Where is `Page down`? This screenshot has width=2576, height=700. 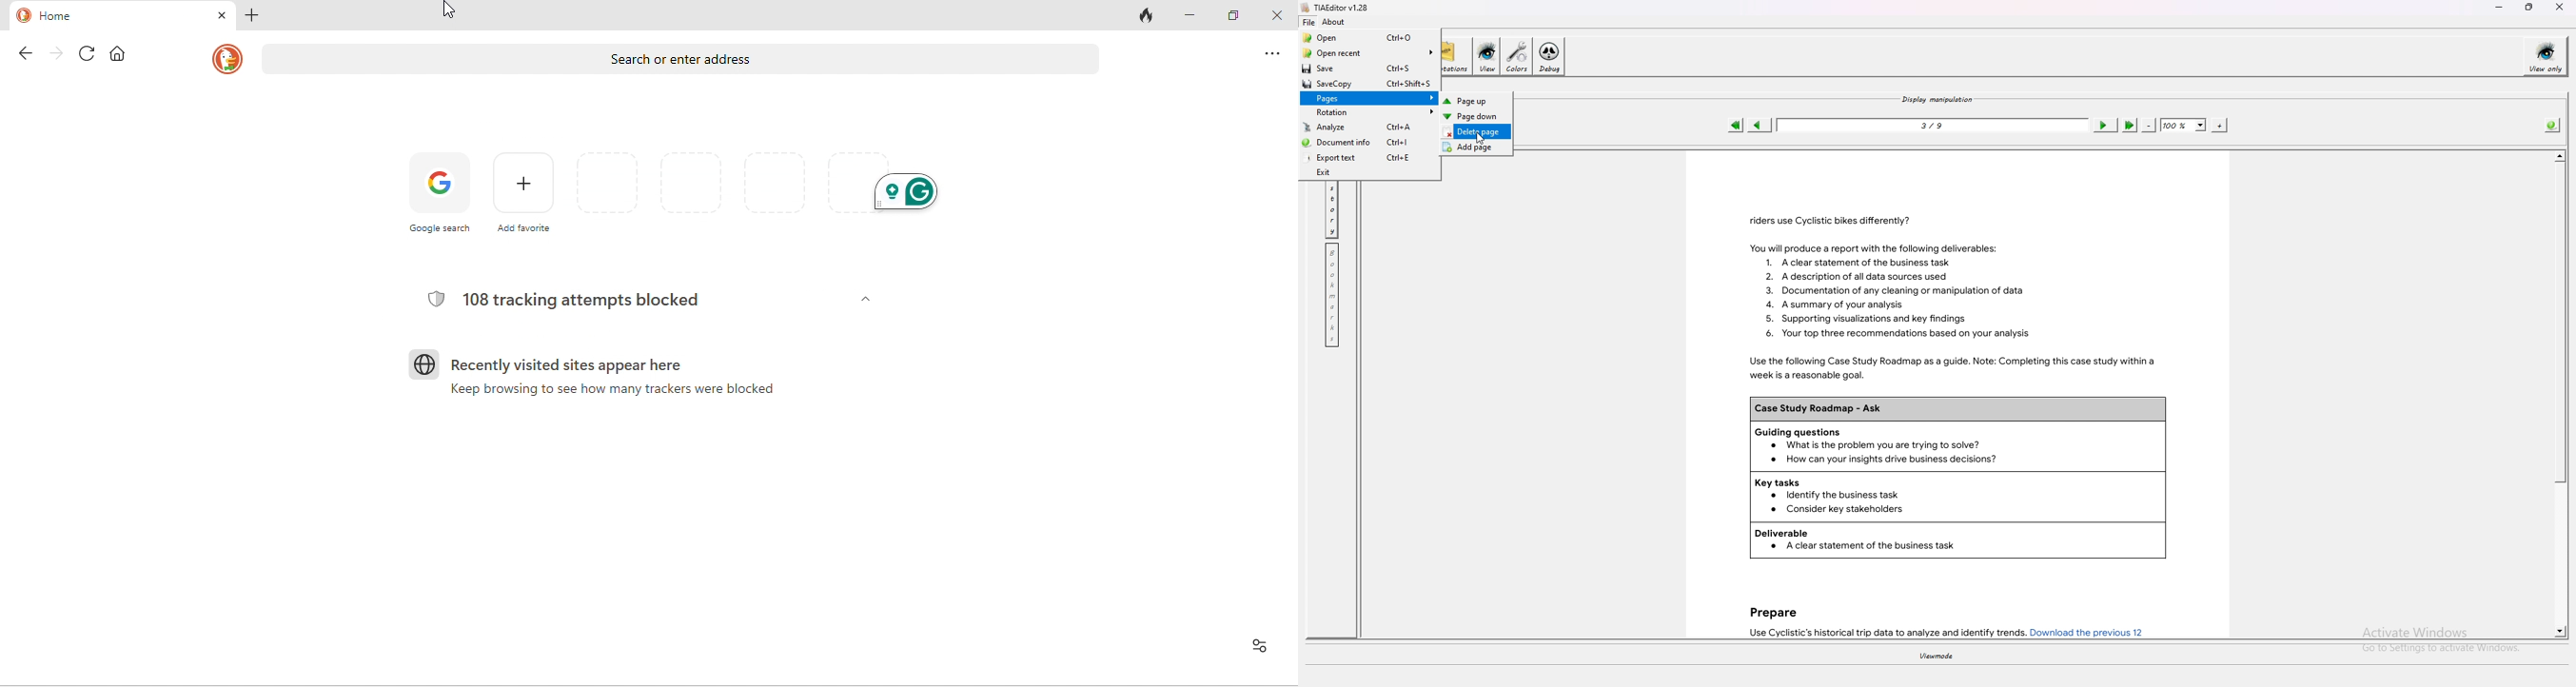 Page down is located at coordinates (1472, 116).